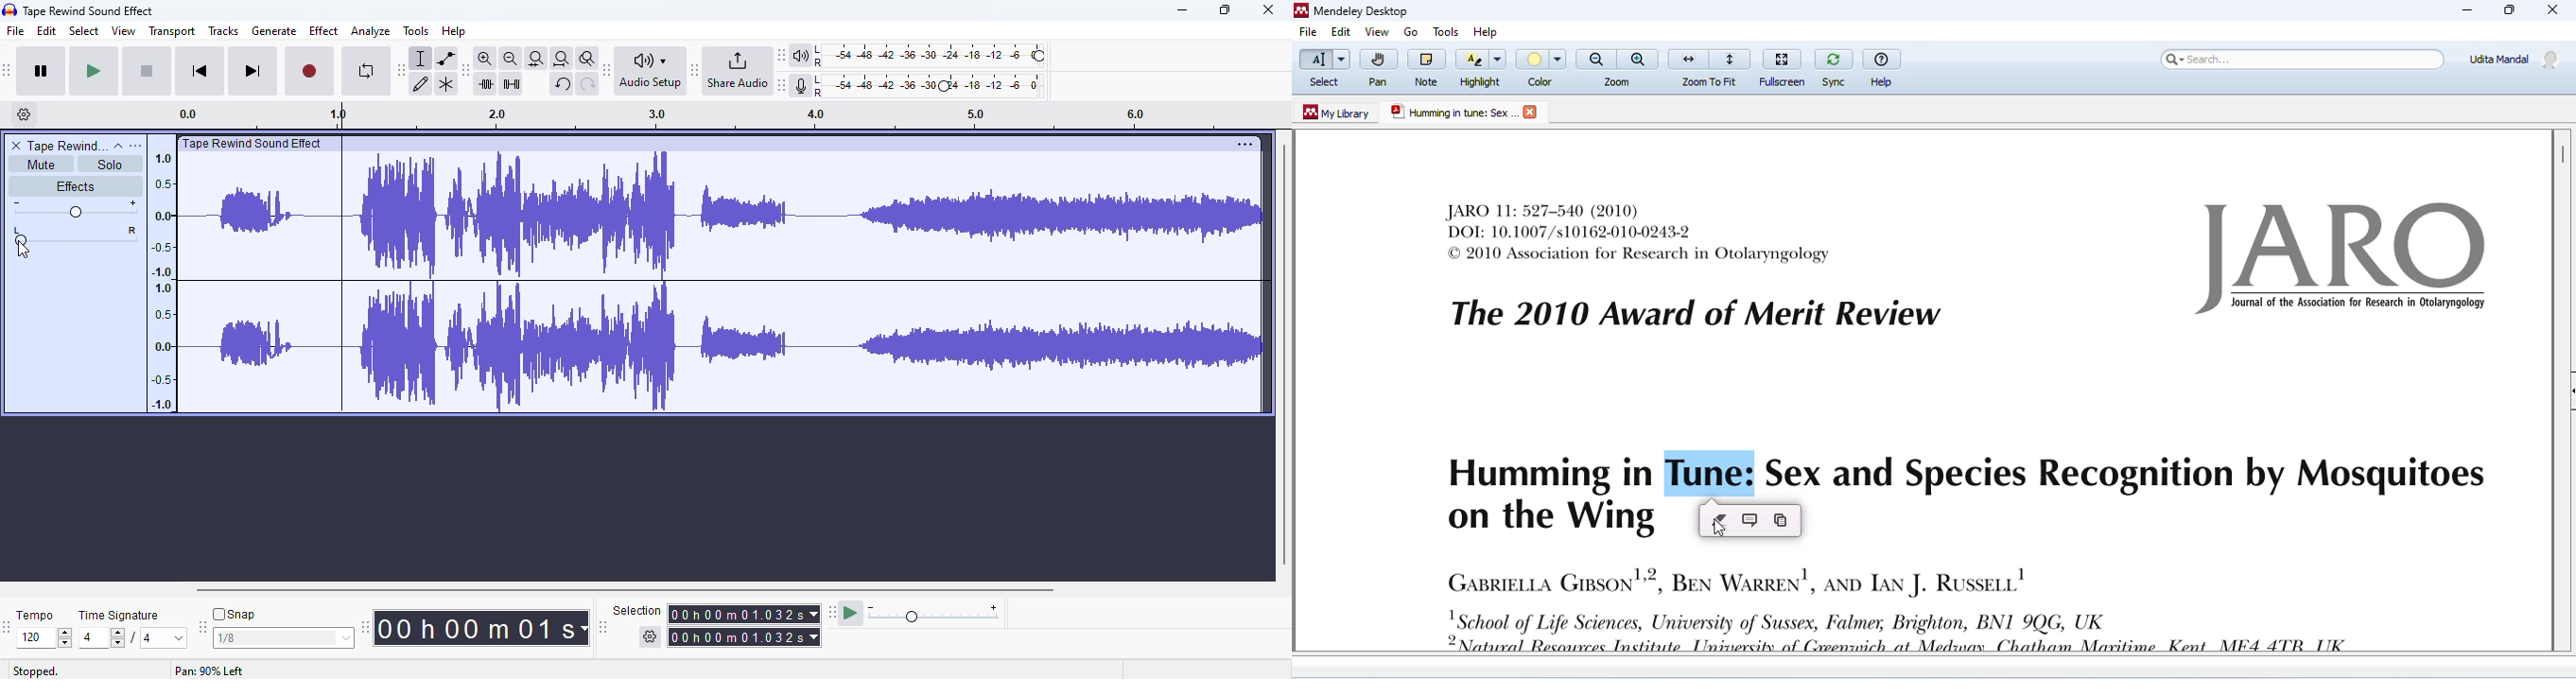 The image size is (2576, 700). I want to click on edit, so click(1340, 33).